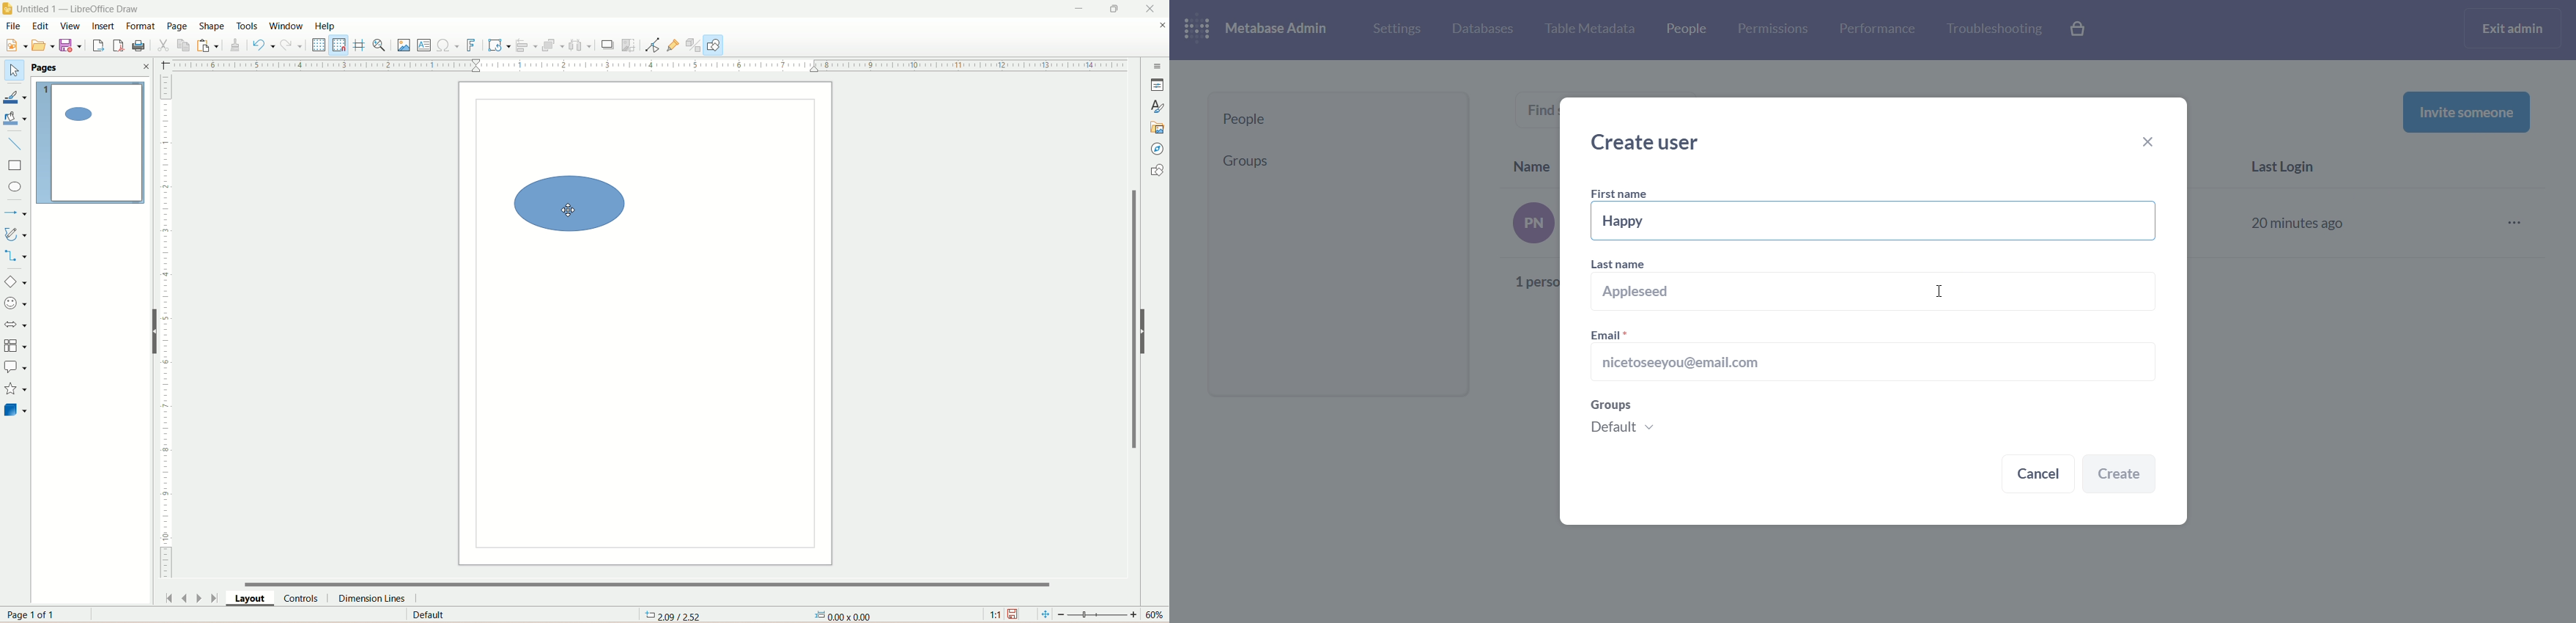  Describe the element at coordinates (1524, 243) in the screenshot. I see `text` at that location.